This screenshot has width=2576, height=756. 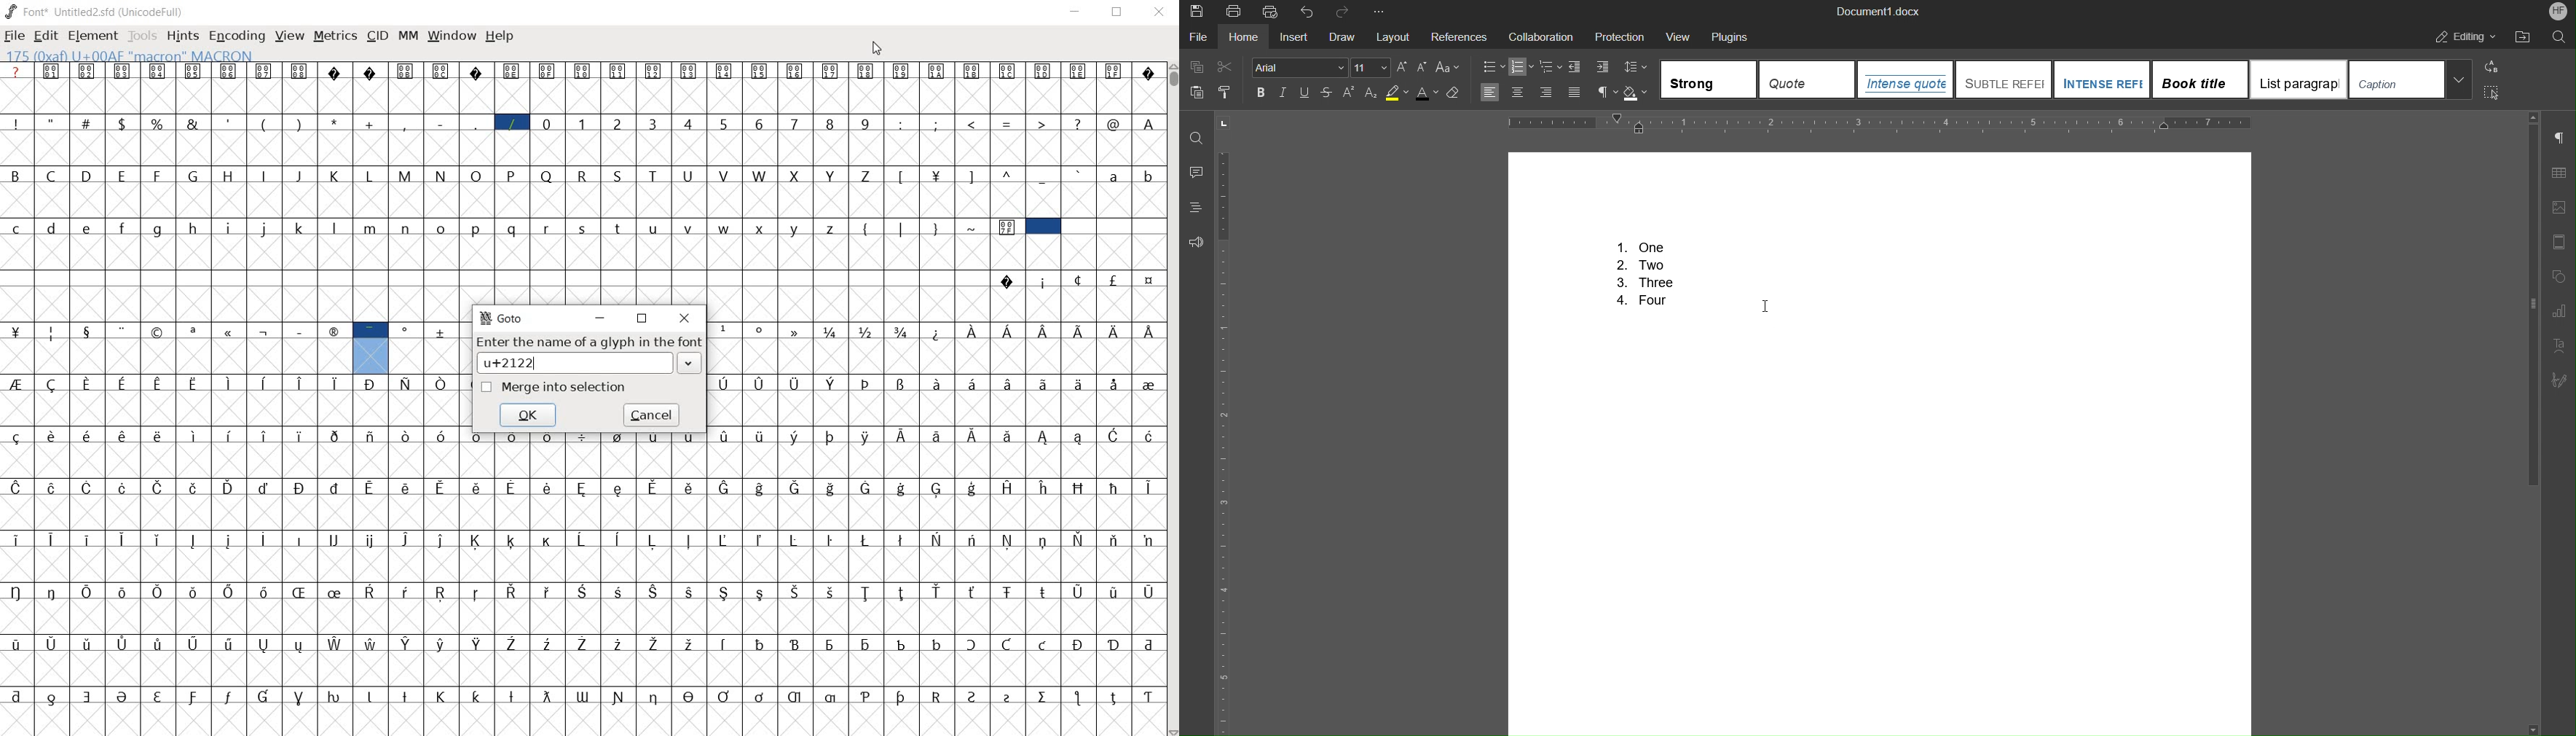 I want to click on Centre Align, so click(x=1519, y=93).